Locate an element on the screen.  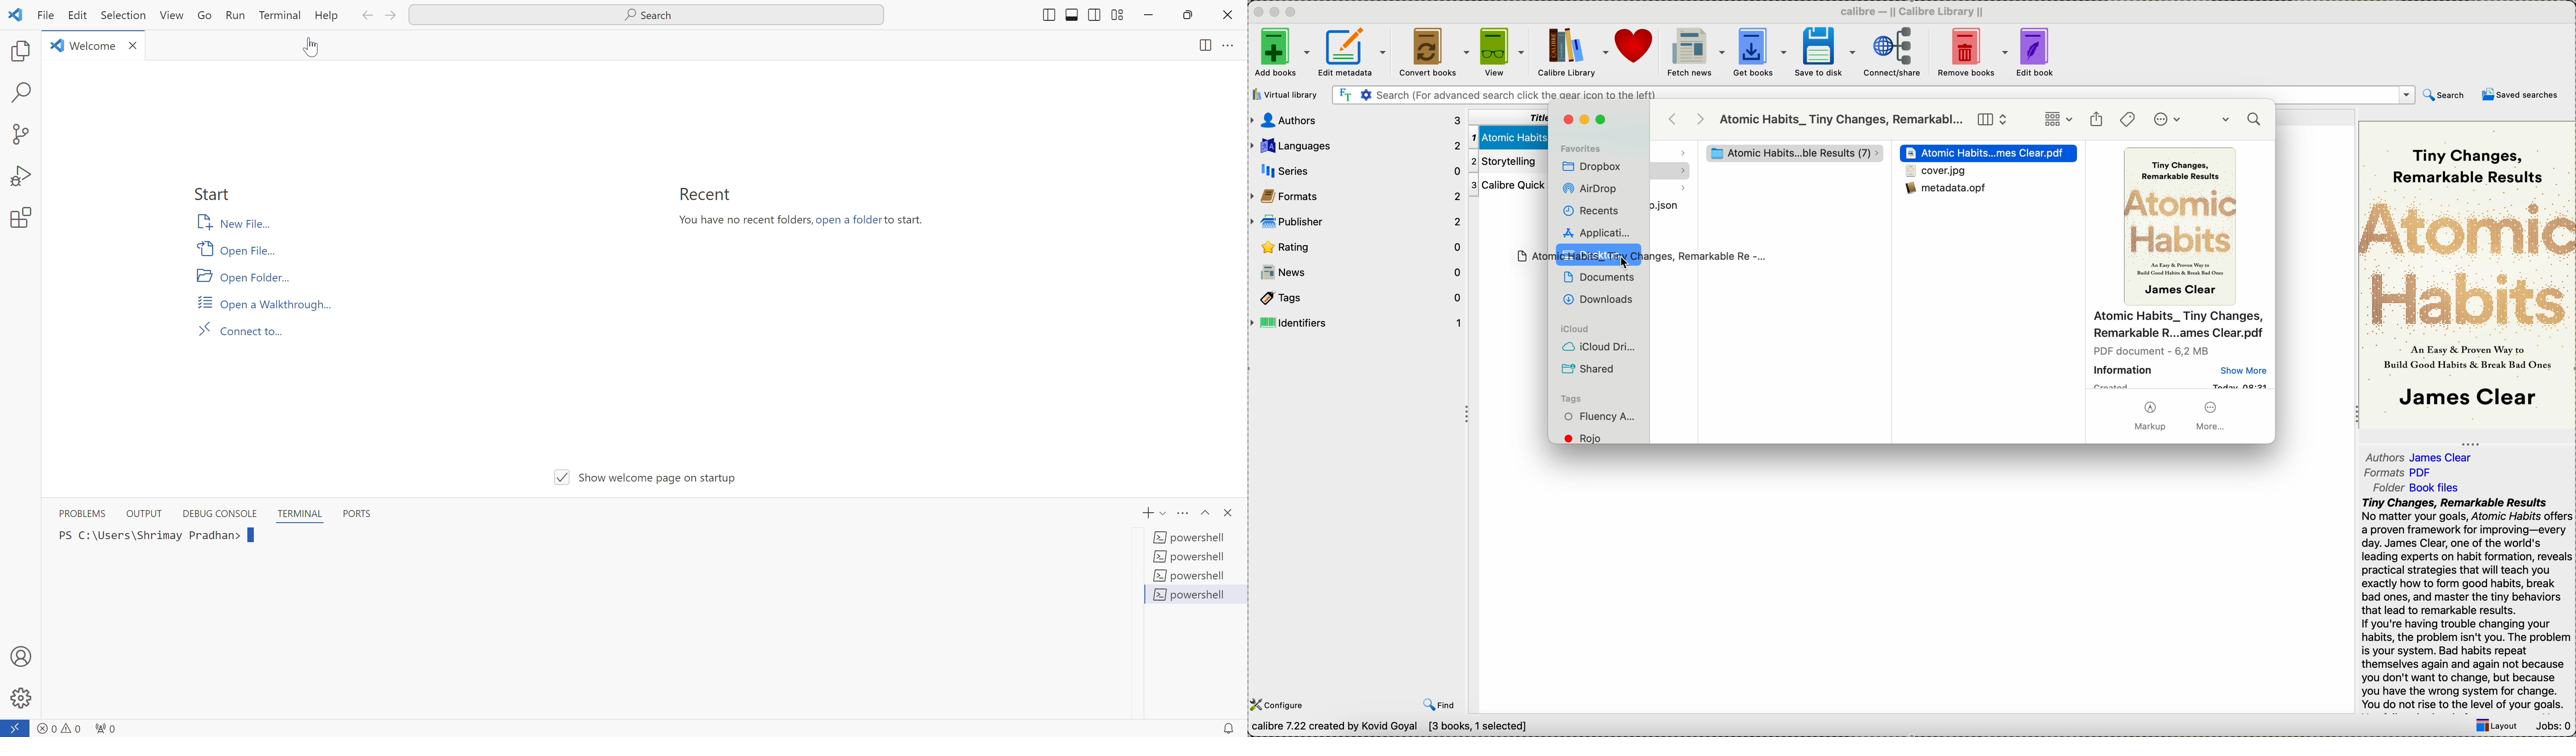
Start is located at coordinates (218, 193).